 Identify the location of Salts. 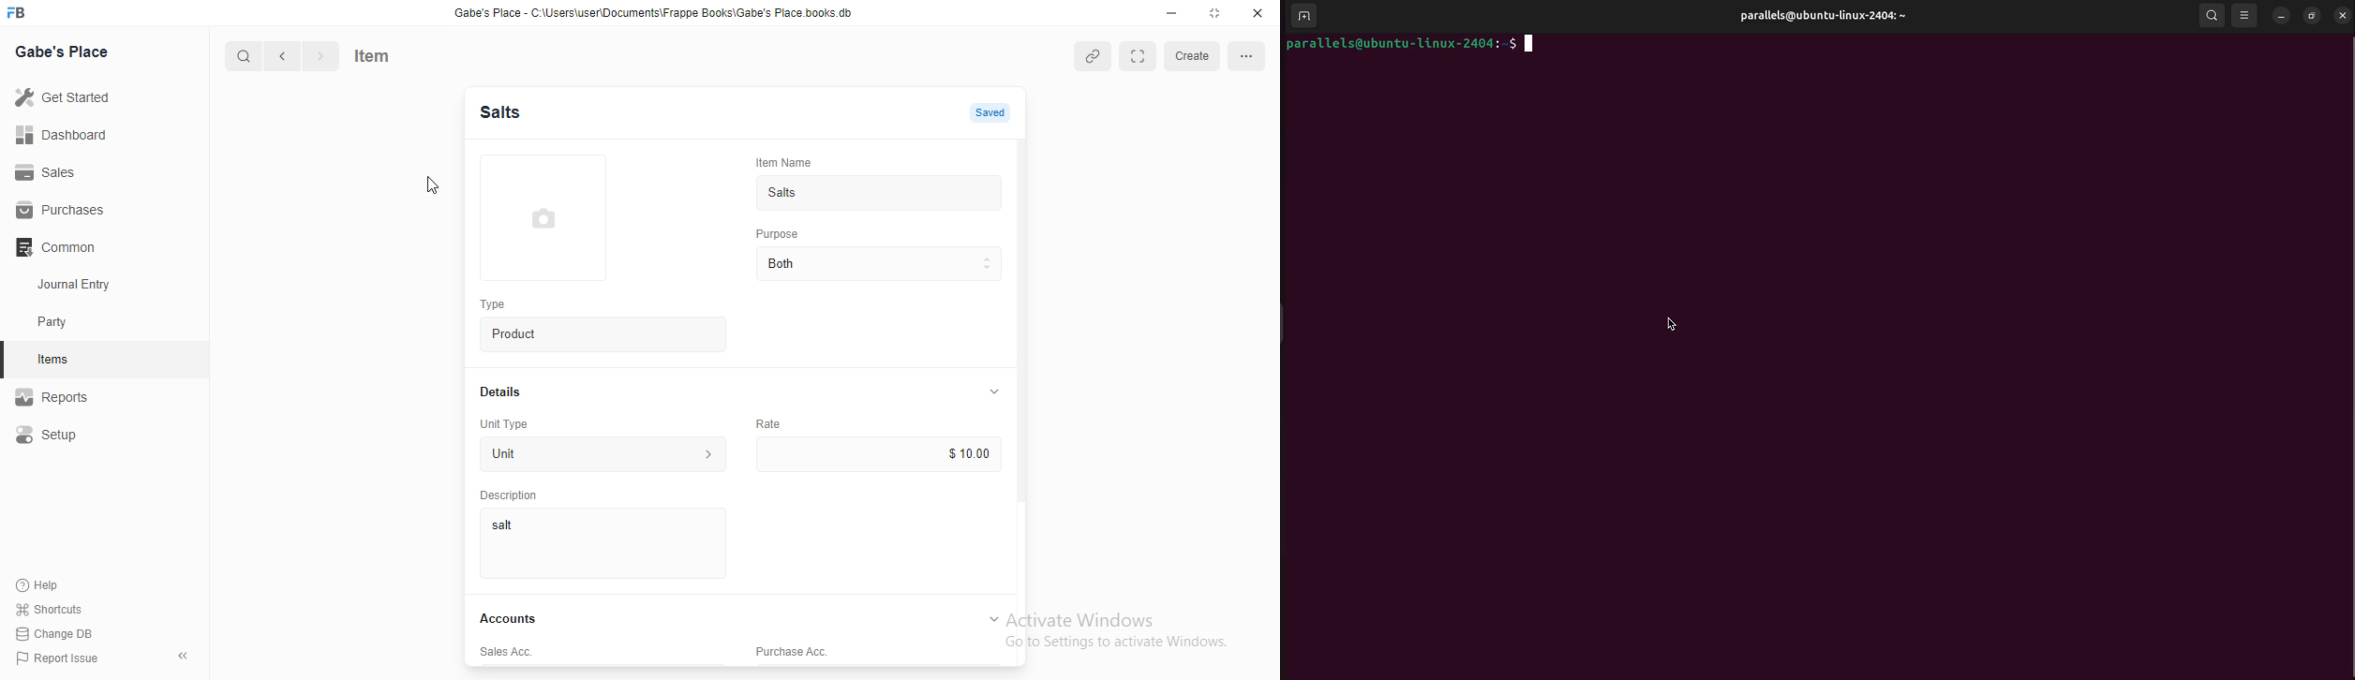
(787, 190).